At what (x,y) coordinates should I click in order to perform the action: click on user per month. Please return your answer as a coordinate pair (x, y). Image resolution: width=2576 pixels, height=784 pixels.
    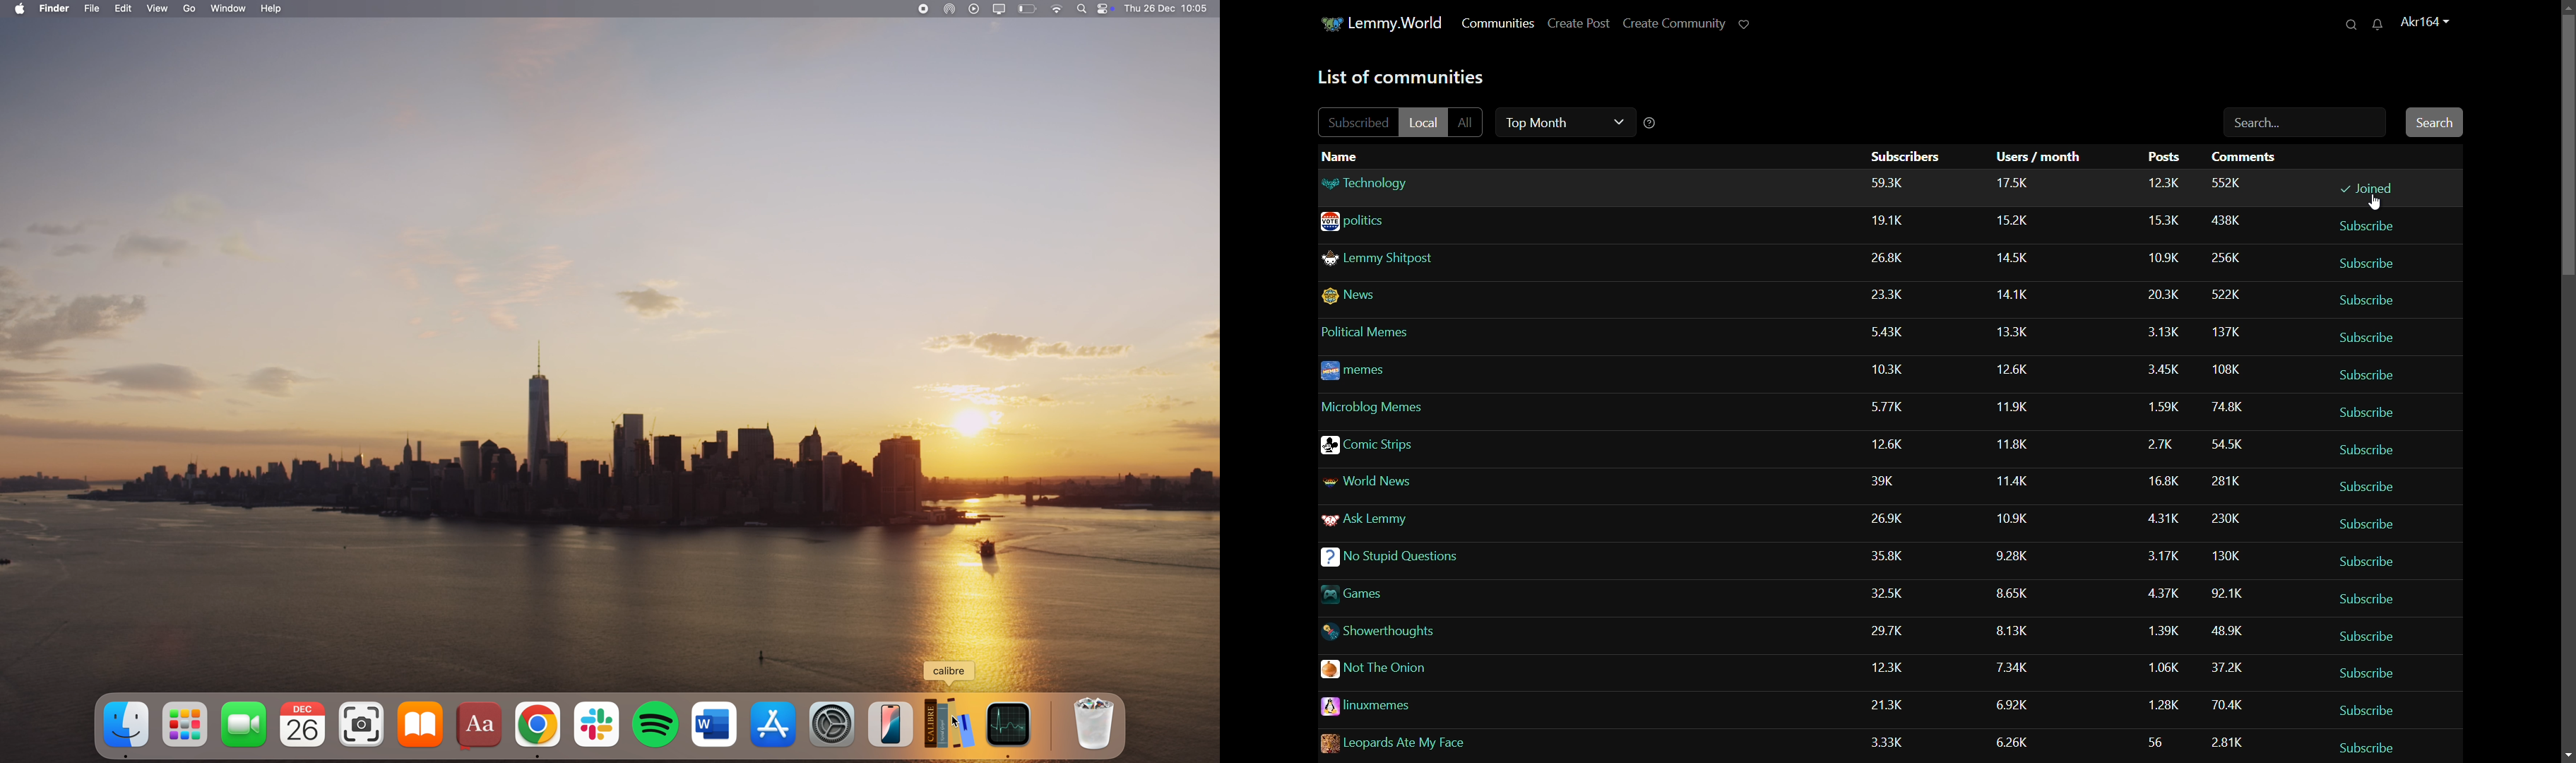
    Looking at the image, I should click on (2017, 479).